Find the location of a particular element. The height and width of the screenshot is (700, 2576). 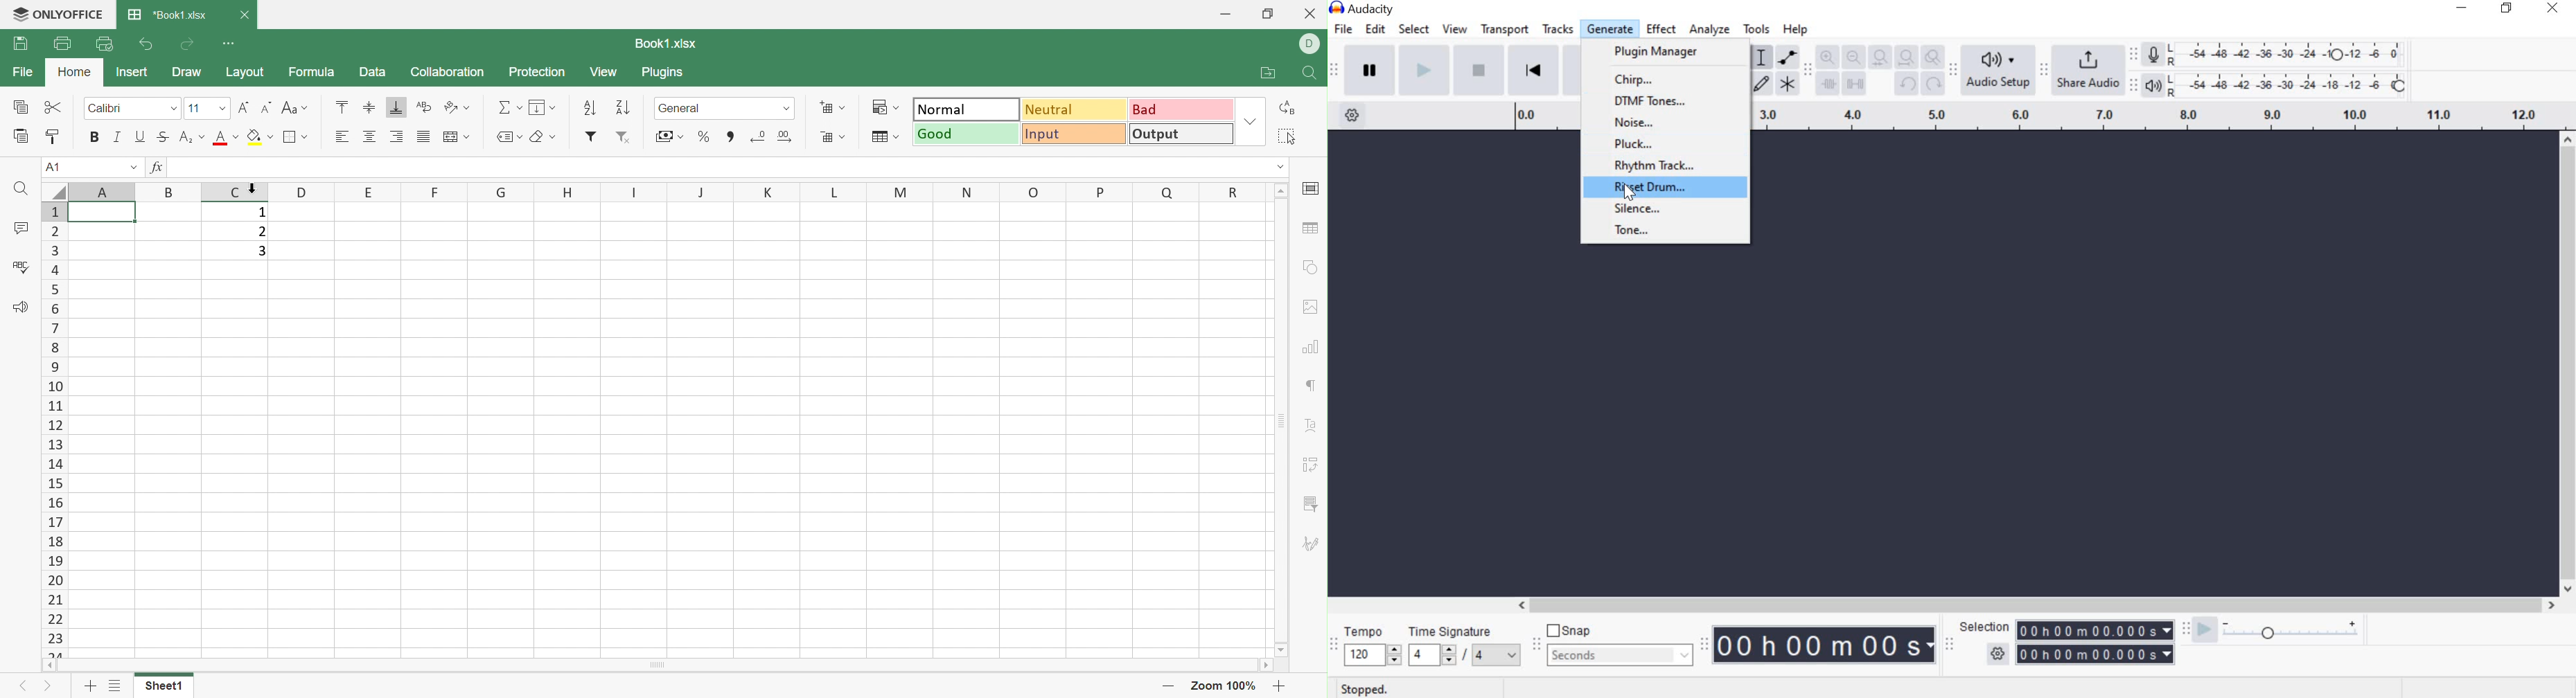

view is located at coordinates (1454, 30).